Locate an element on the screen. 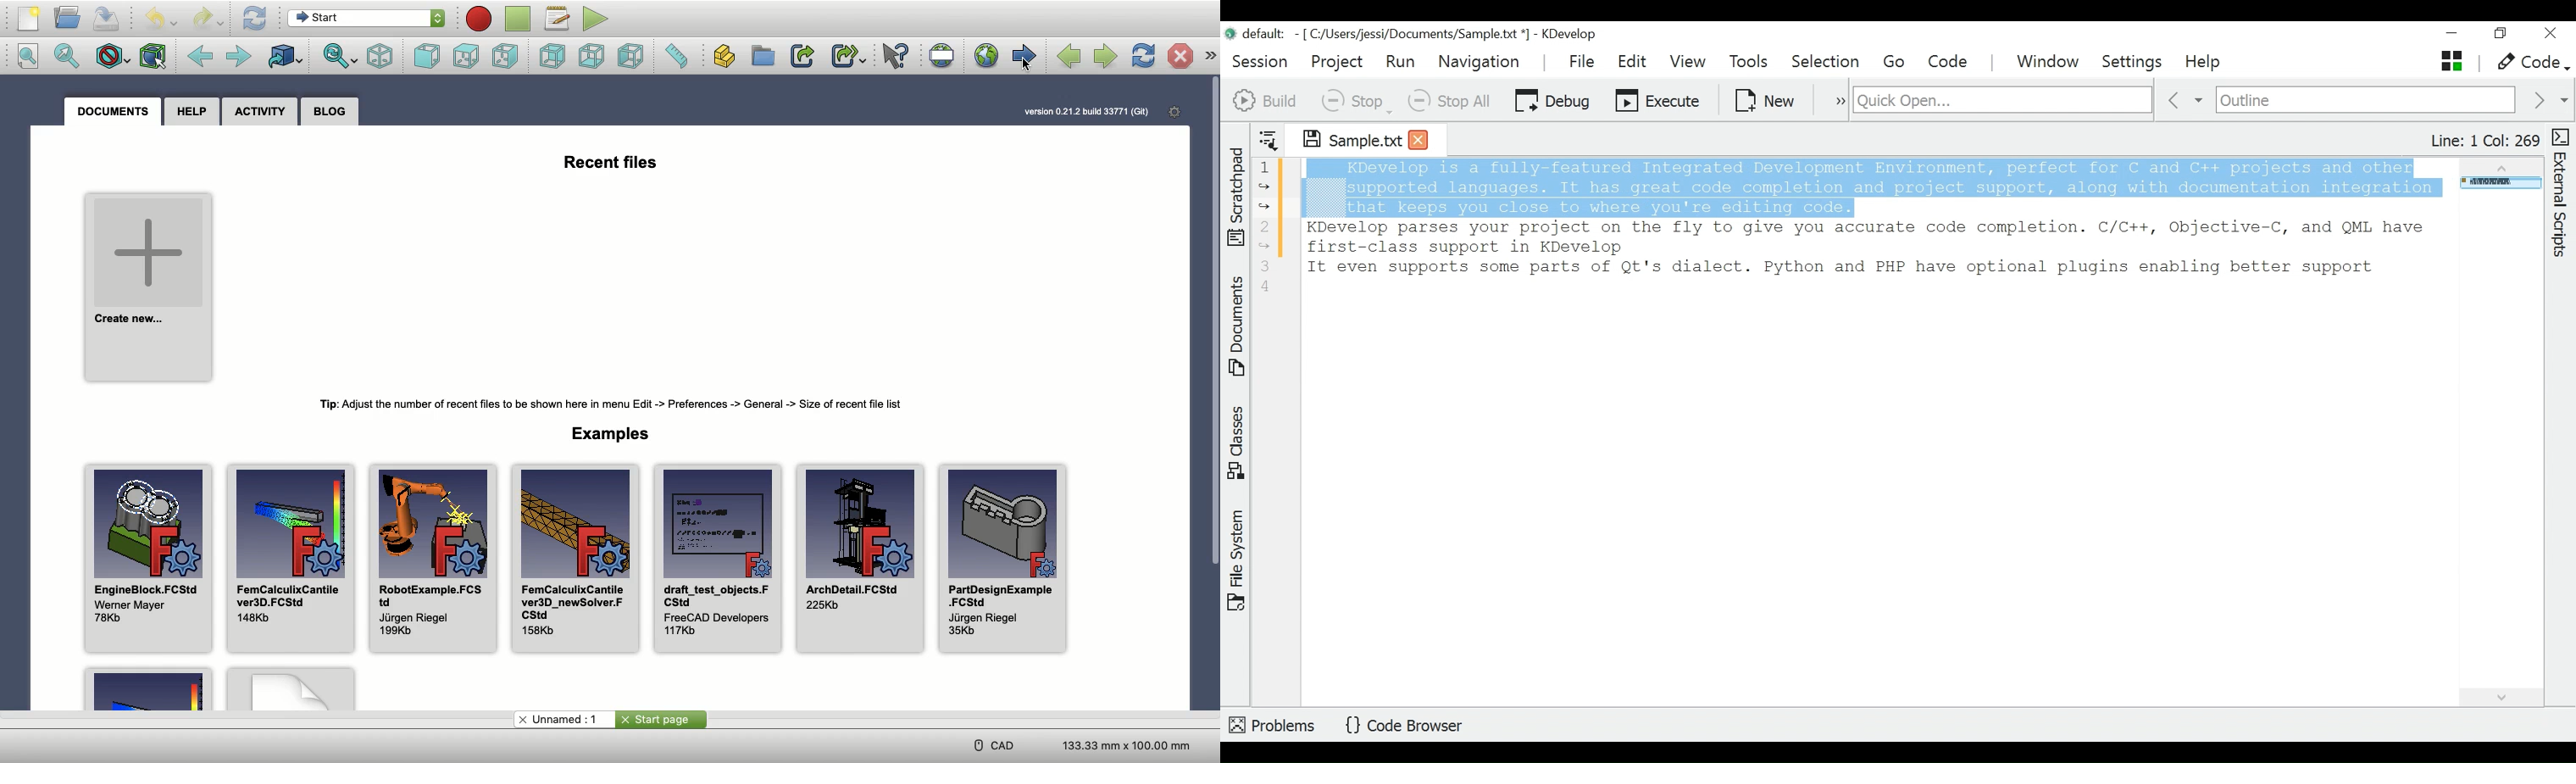 Image resolution: width=2576 pixels, height=784 pixels. Open start page preferences is located at coordinates (1174, 112).